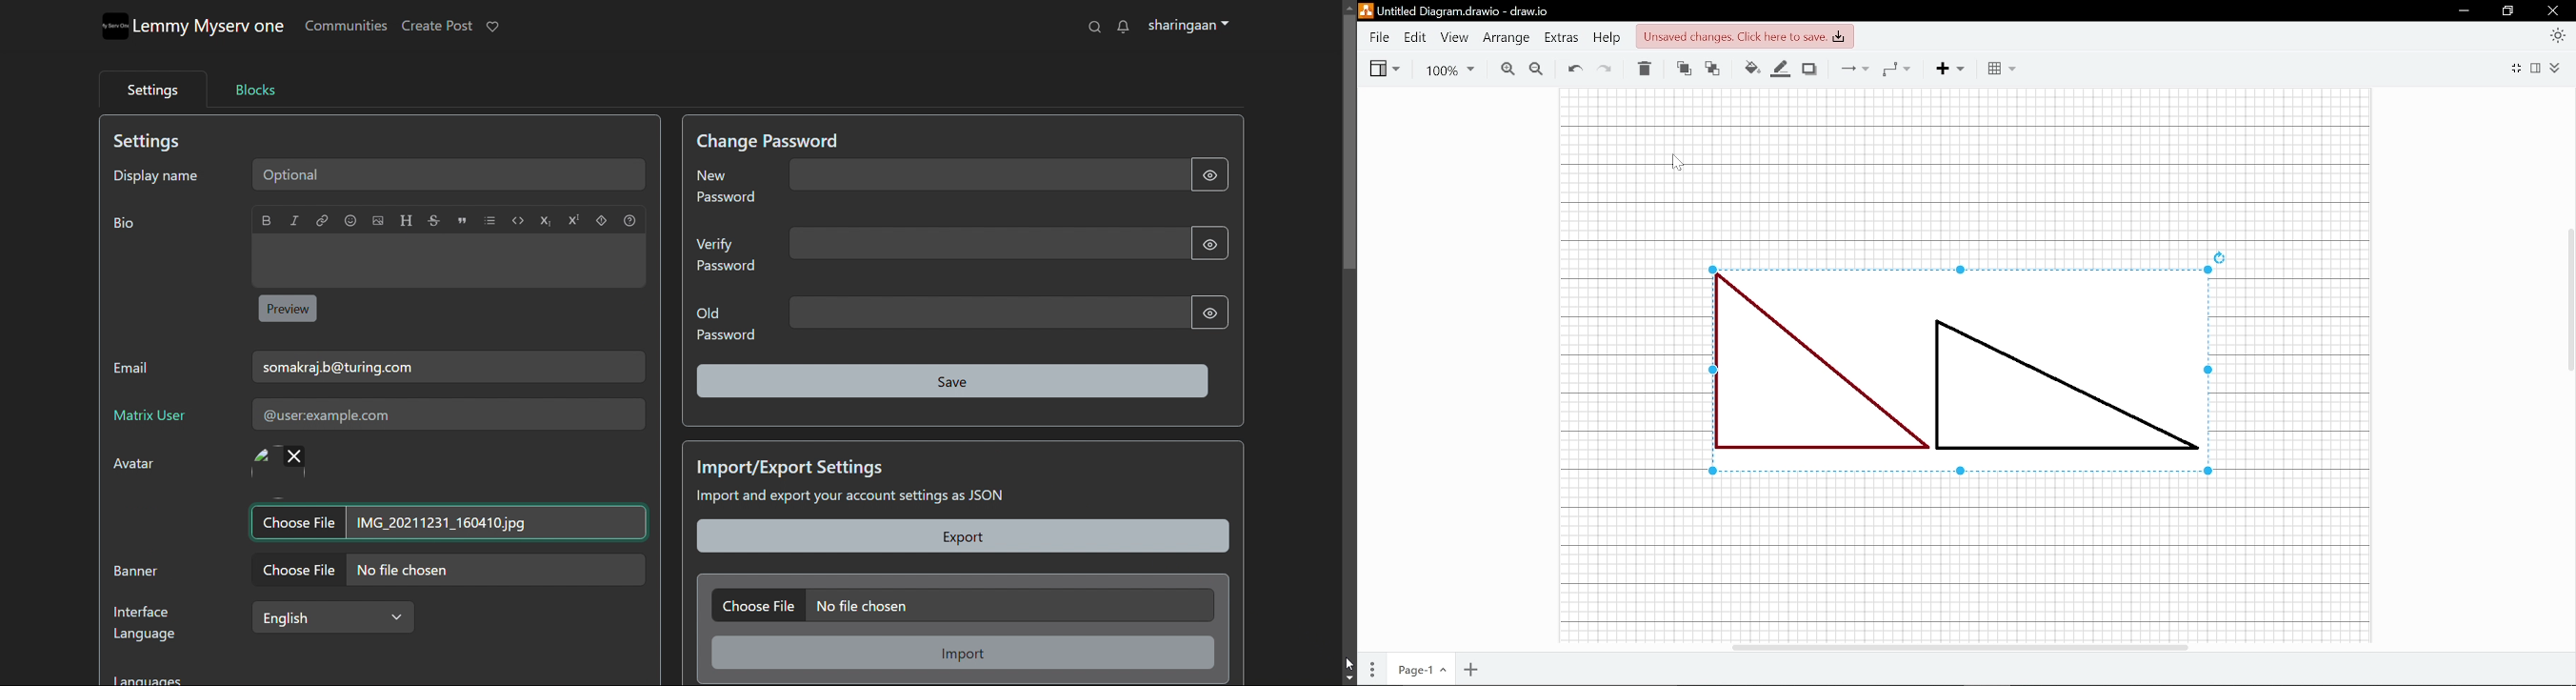  What do you see at coordinates (448, 366) in the screenshot?
I see `email` at bounding box center [448, 366].